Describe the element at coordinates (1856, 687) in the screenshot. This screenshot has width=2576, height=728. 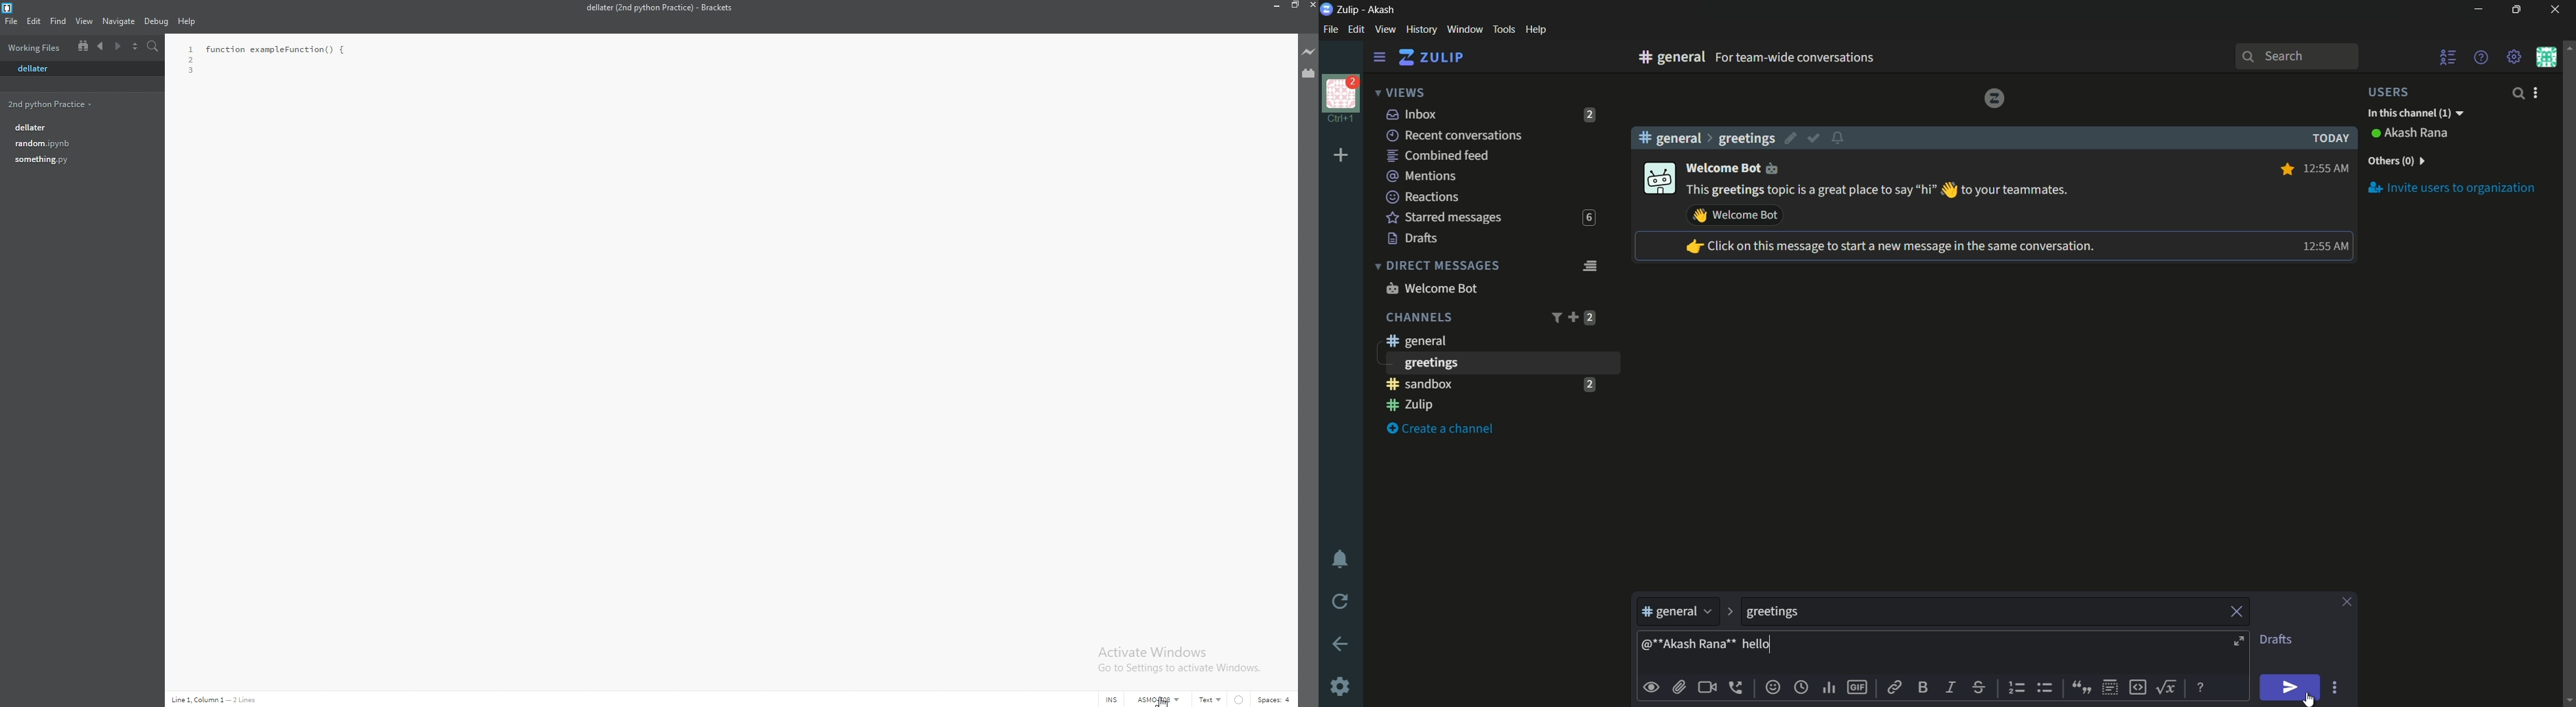
I see `add gif` at that location.